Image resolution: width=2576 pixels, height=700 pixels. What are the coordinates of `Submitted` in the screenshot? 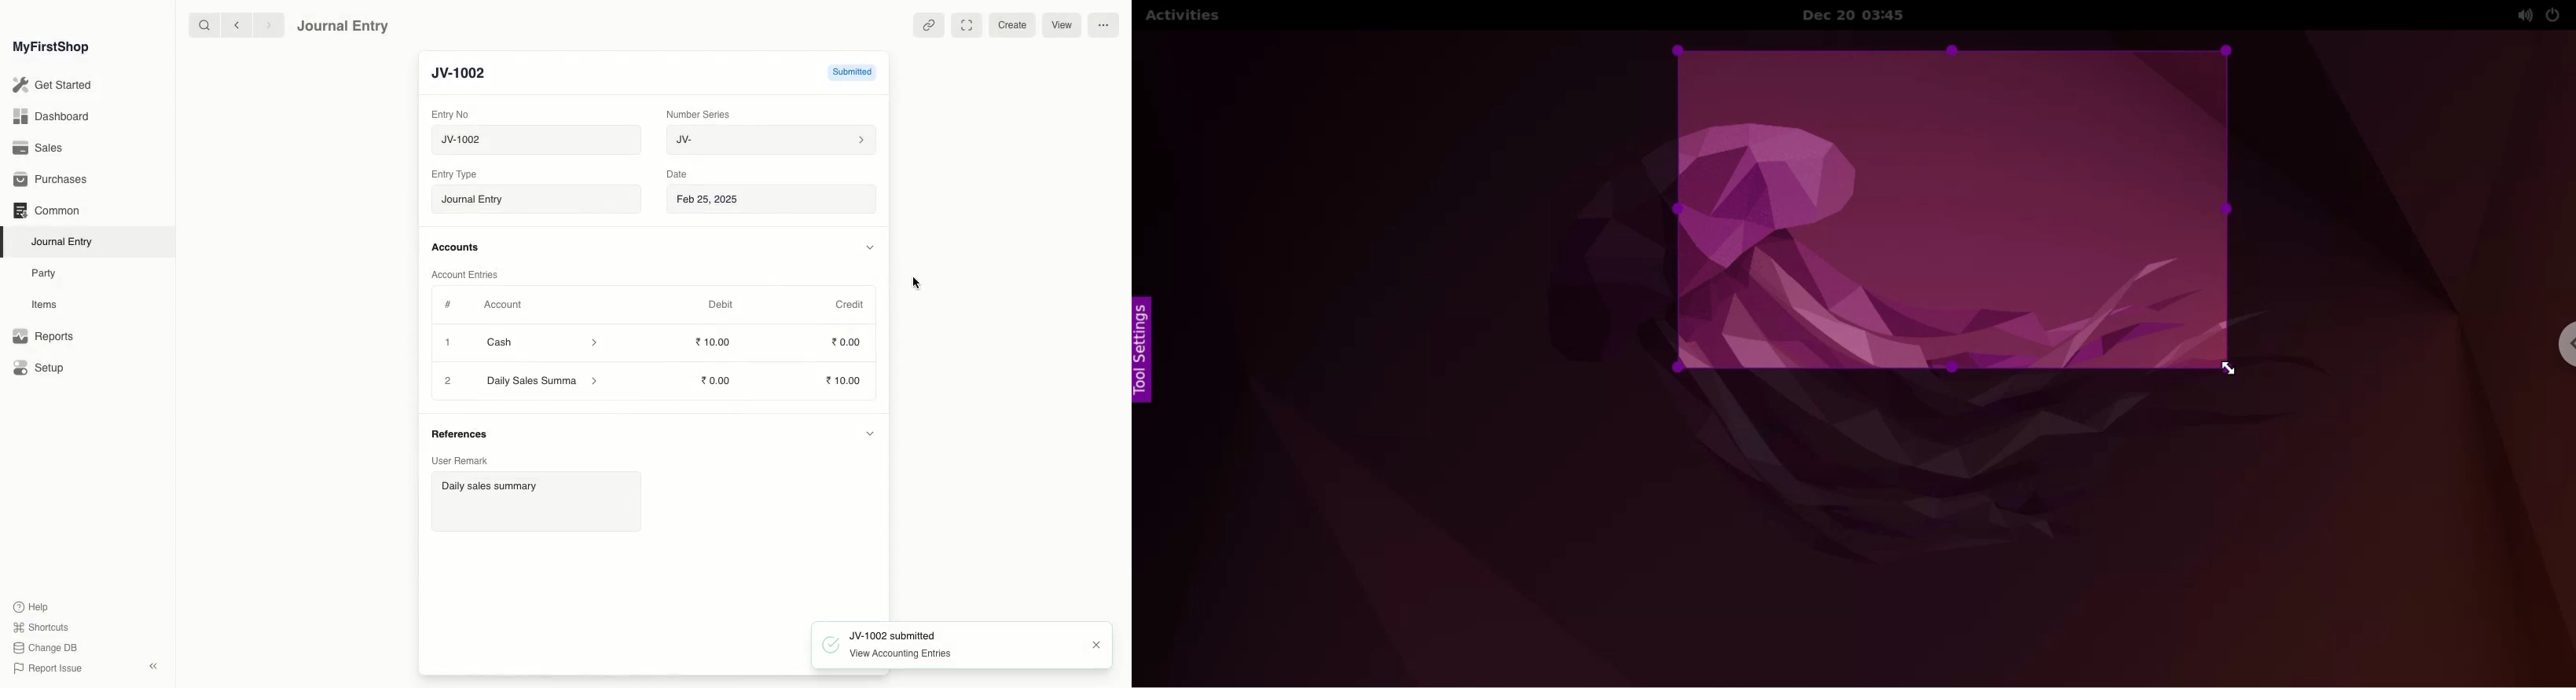 It's located at (840, 75).